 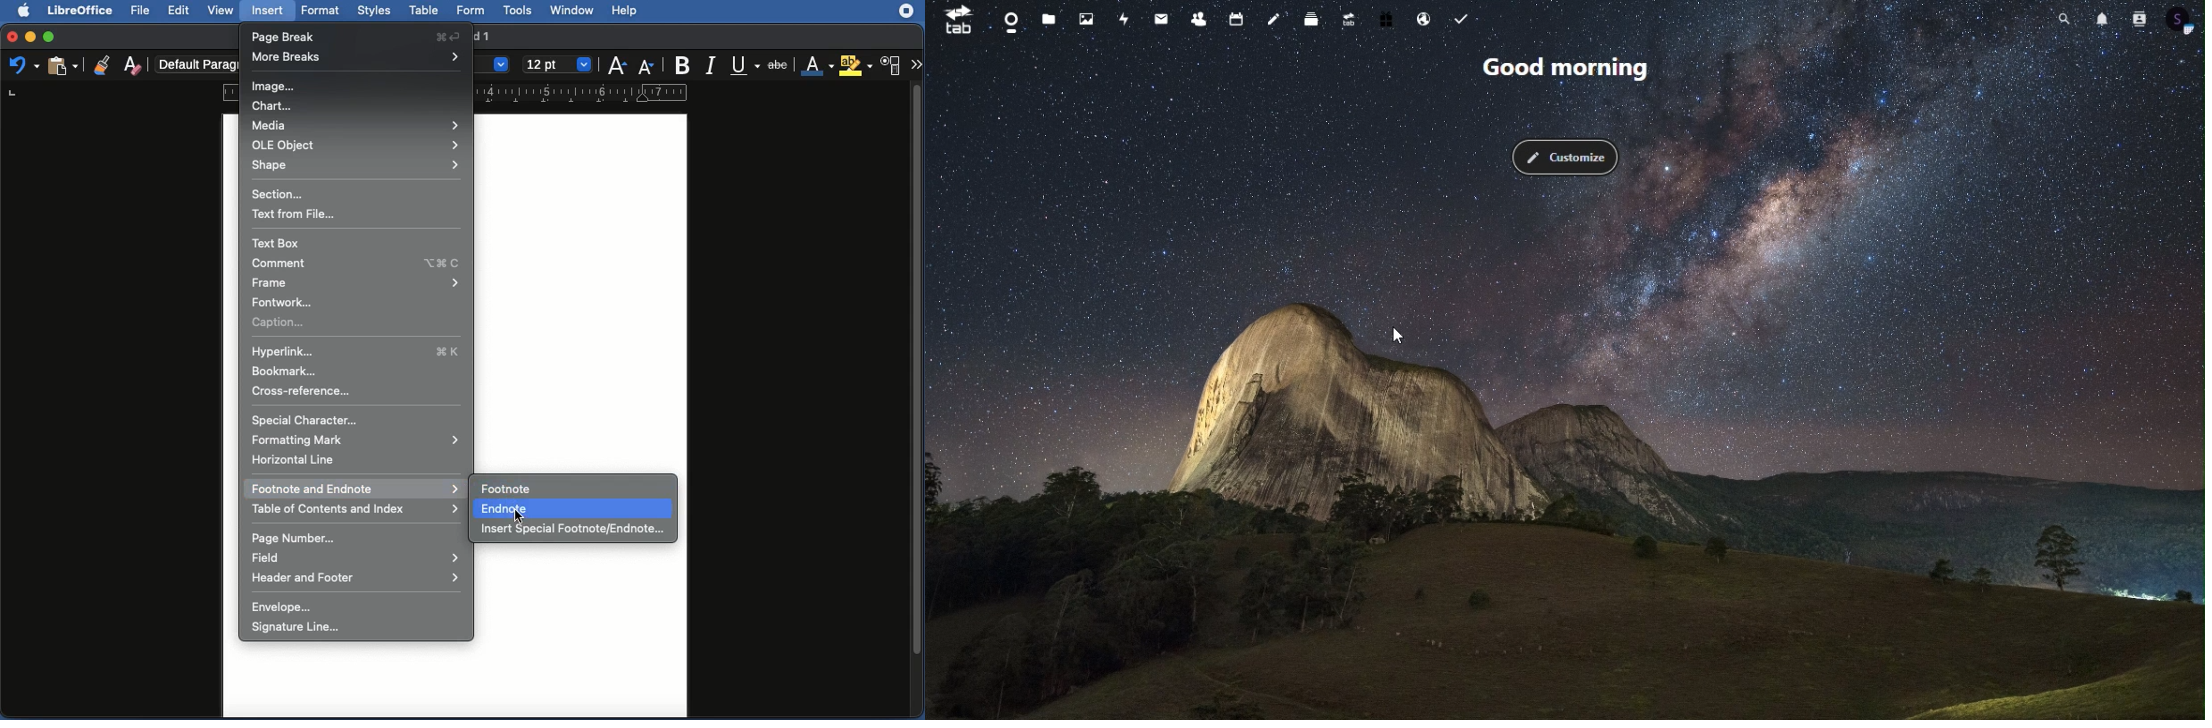 I want to click on notification, so click(x=2100, y=18).